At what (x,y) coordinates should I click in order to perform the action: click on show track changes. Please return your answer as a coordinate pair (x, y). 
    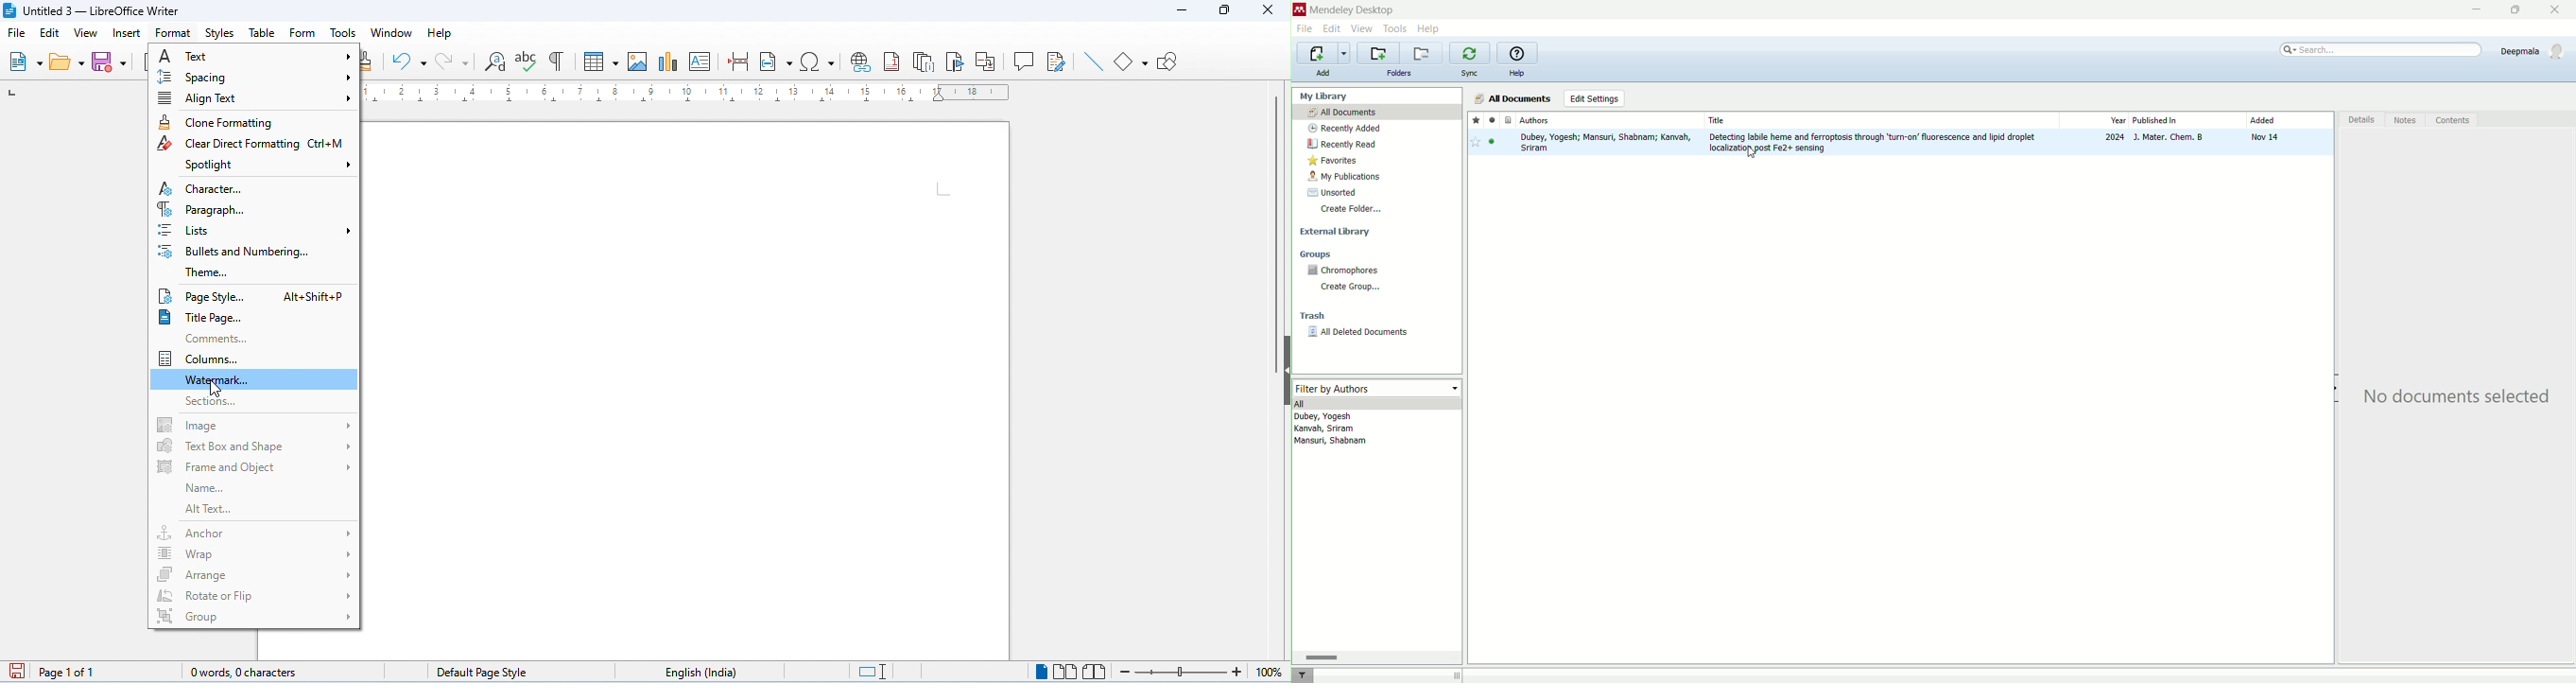
    Looking at the image, I should click on (1057, 61).